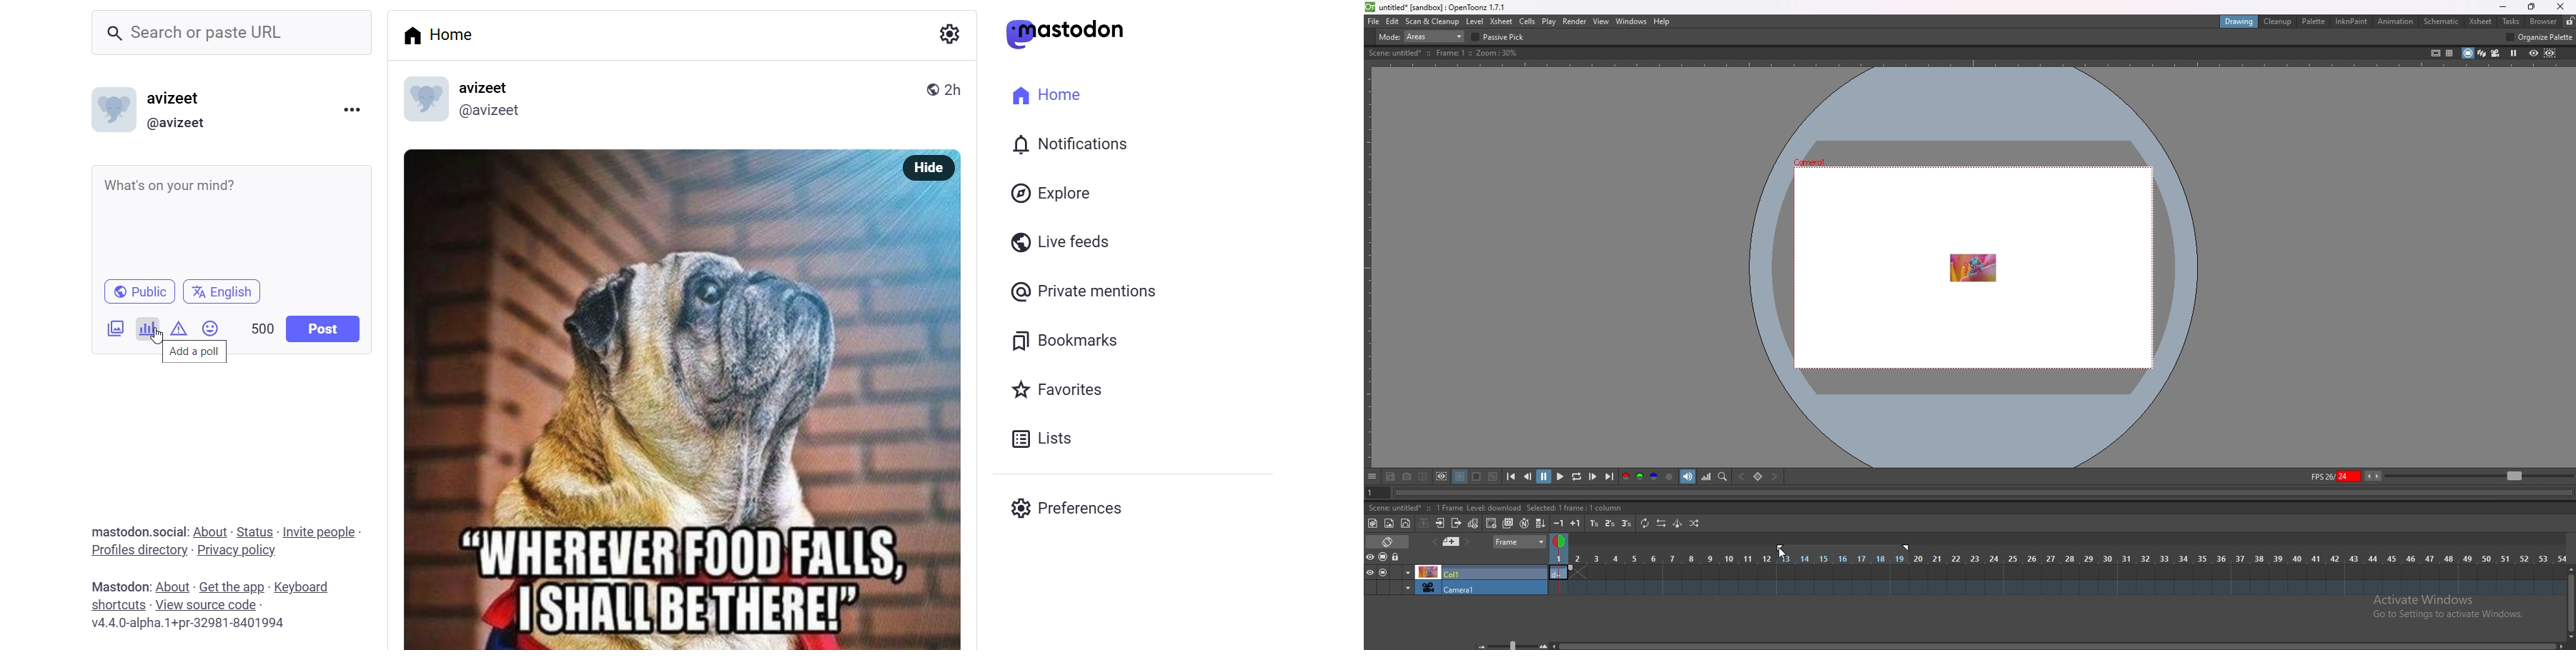 The height and width of the screenshot is (672, 2576). Describe the element at coordinates (2570, 602) in the screenshot. I see `scroll bar` at that location.